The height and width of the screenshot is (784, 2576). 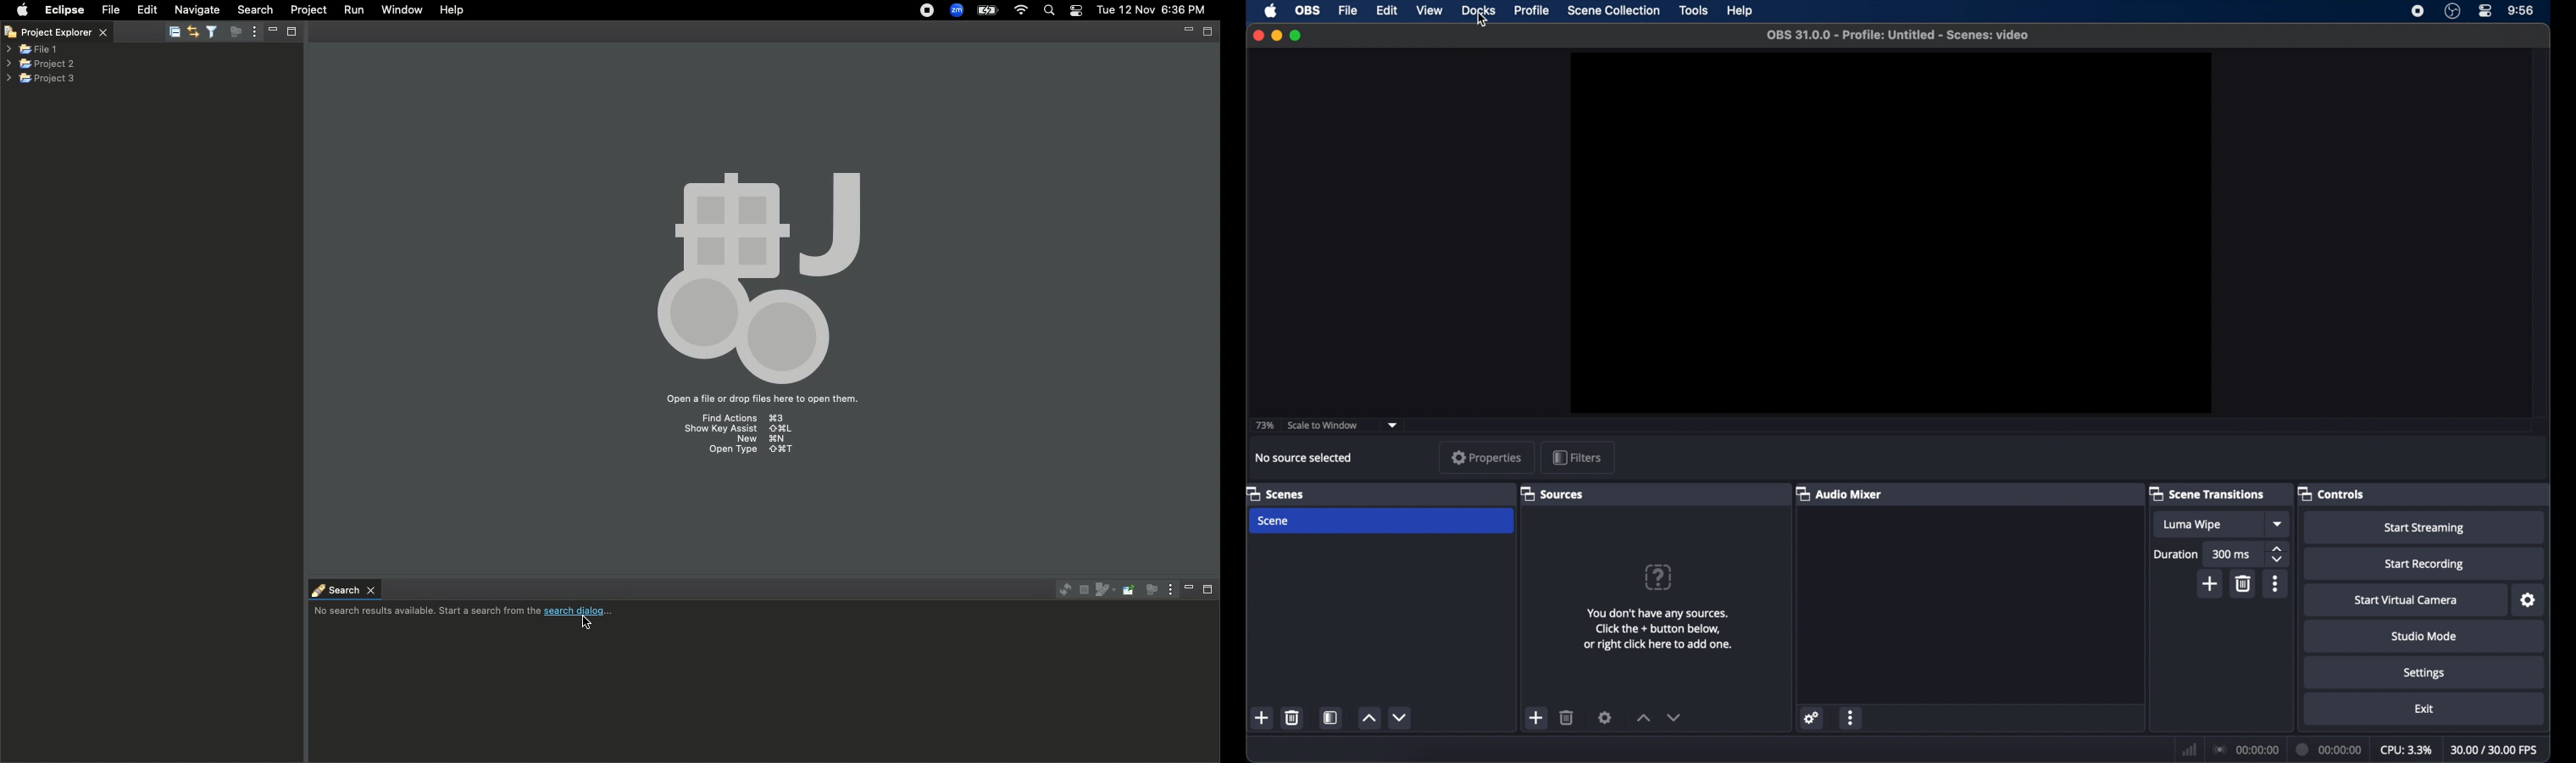 I want to click on duration, so click(x=2328, y=750).